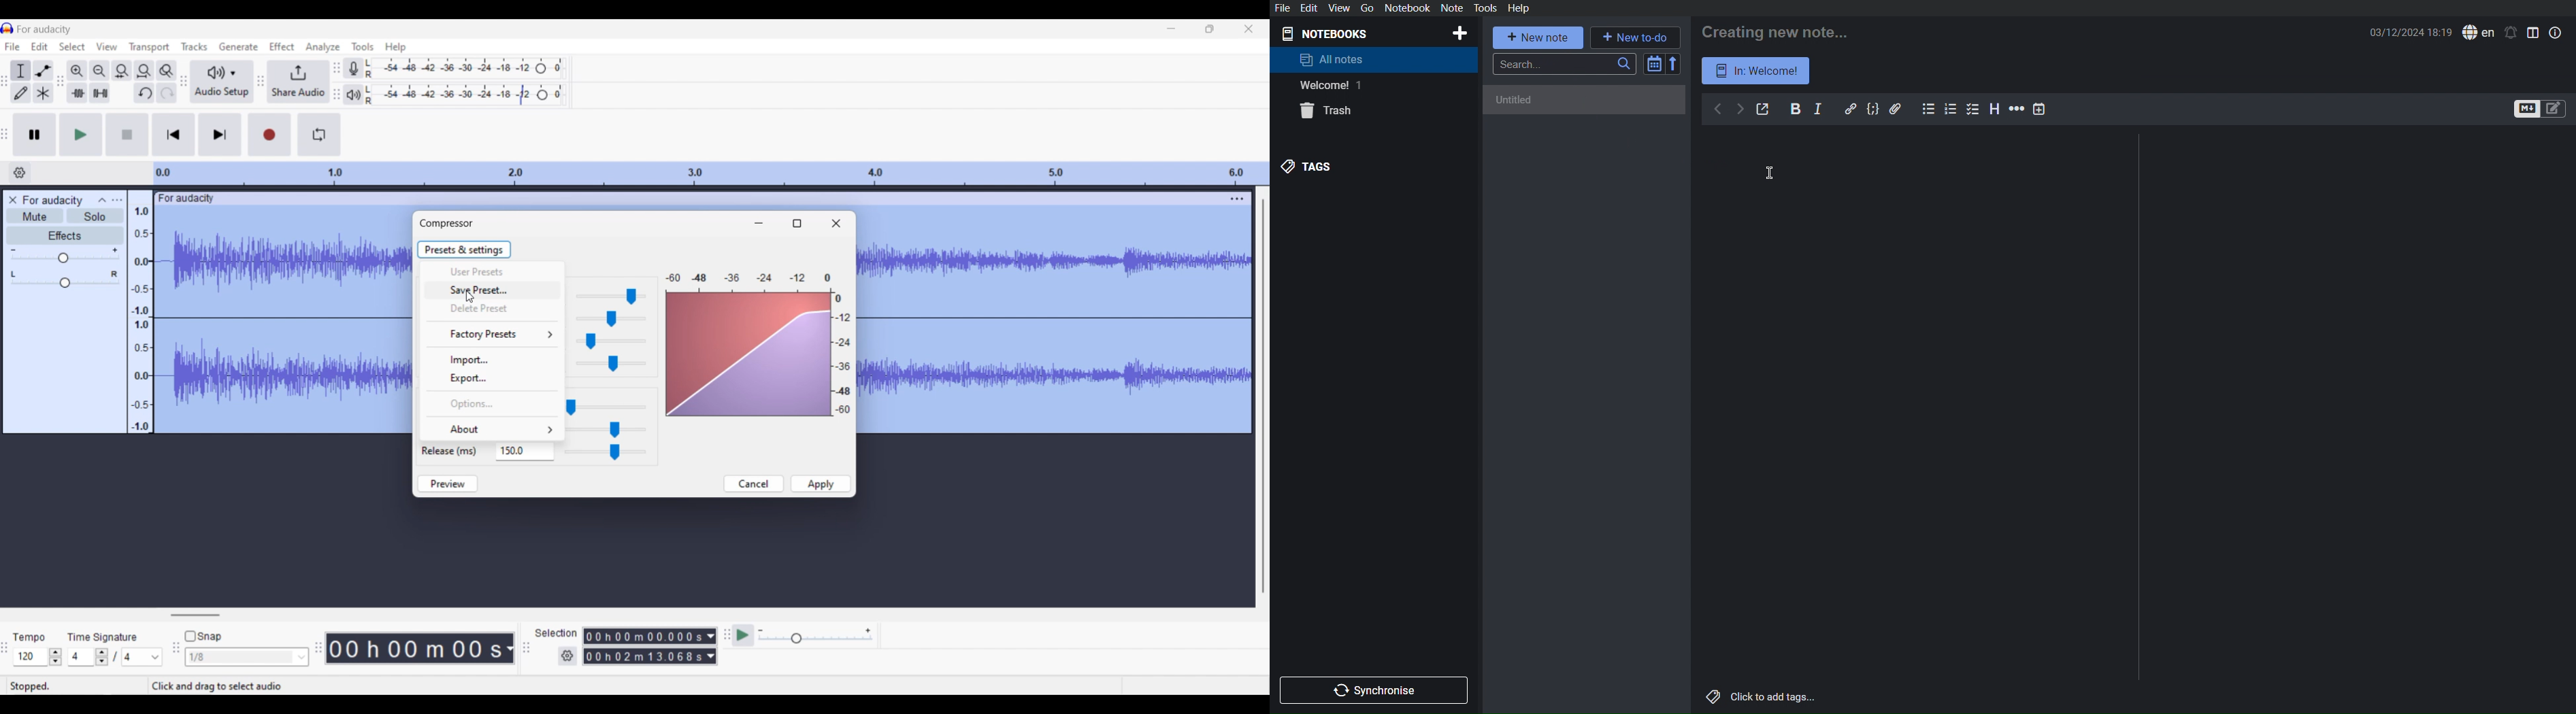 Image resolution: width=2576 pixels, height=728 pixels. What do you see at coordinates (711, 646) in the screenshot?
I see `Duration measurement` at bounding box center [711, 646].